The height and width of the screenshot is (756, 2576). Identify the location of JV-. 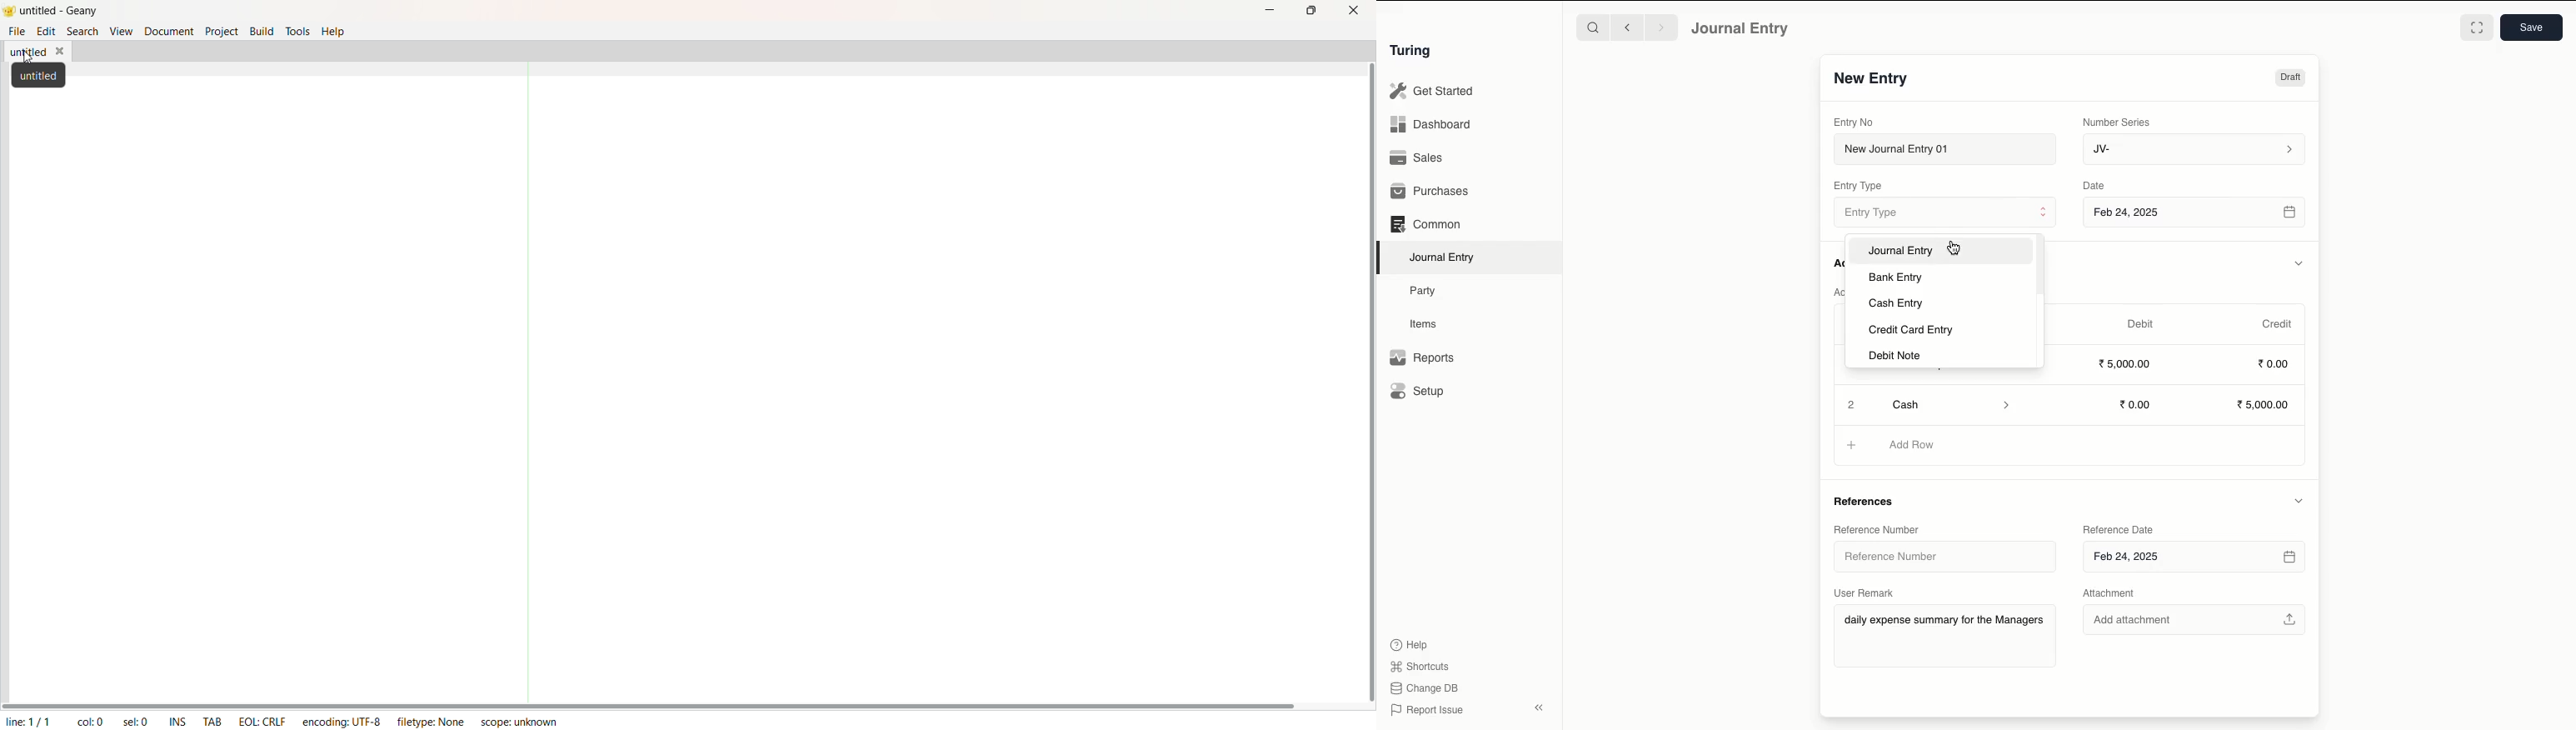
(2195, 150).